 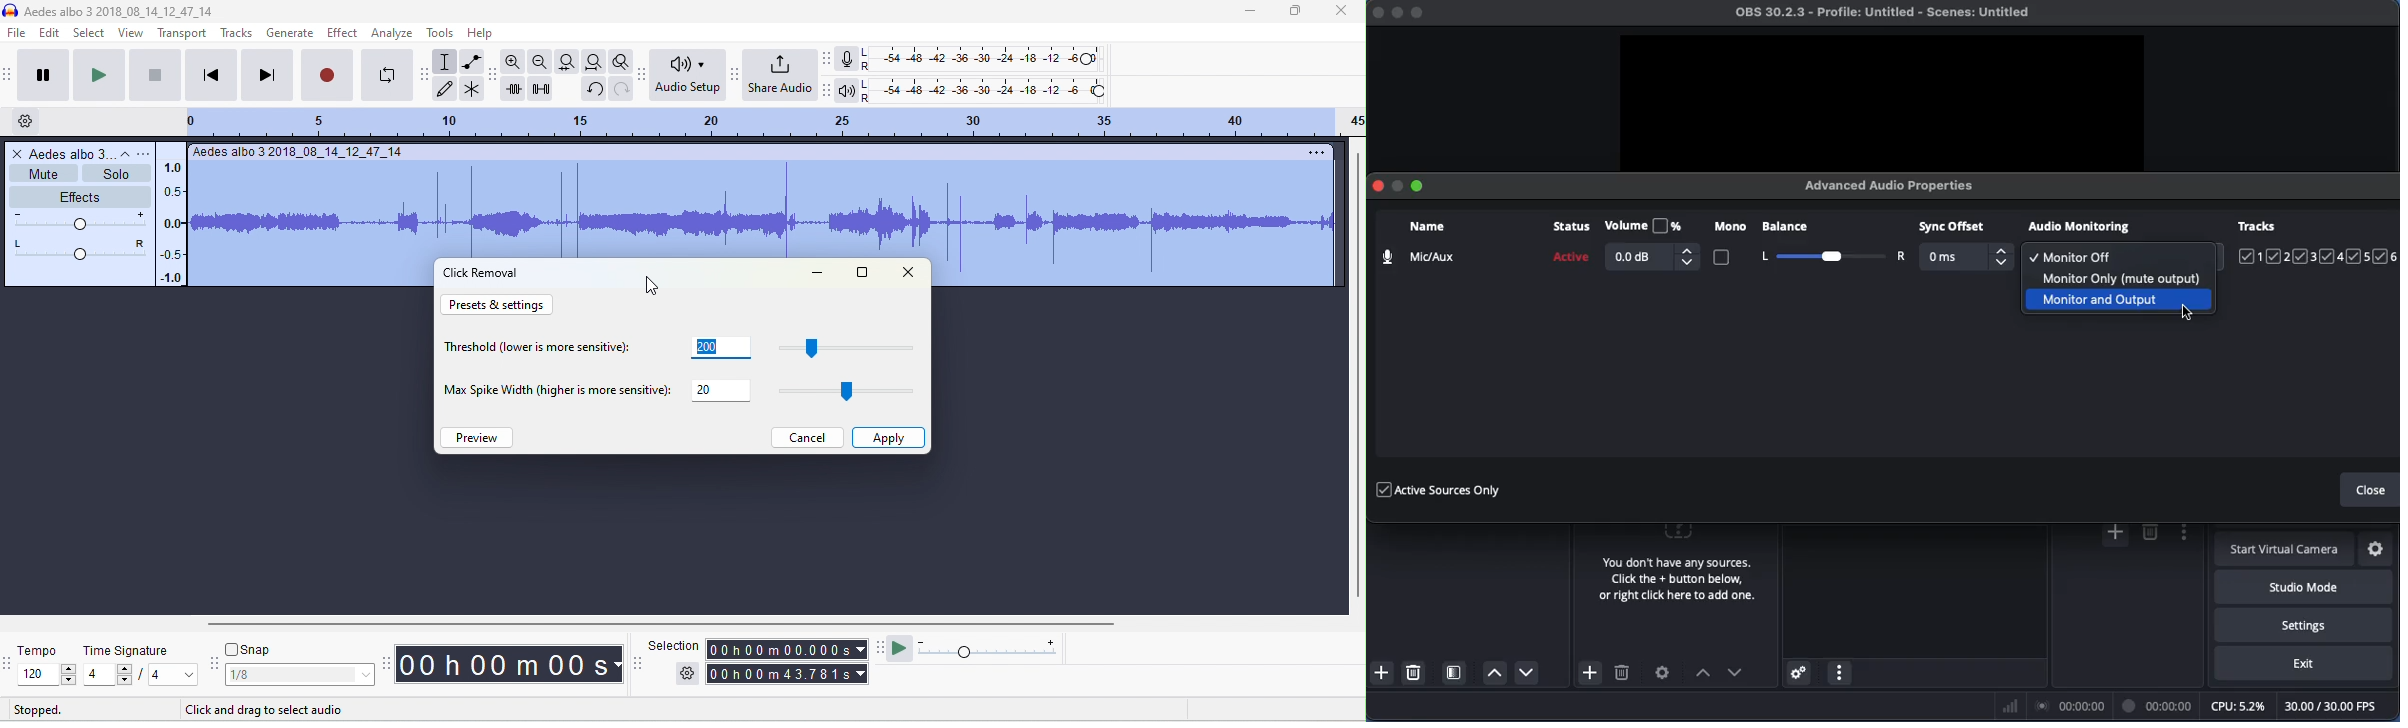 I want to click on delete, so click(x=2150, y=532).